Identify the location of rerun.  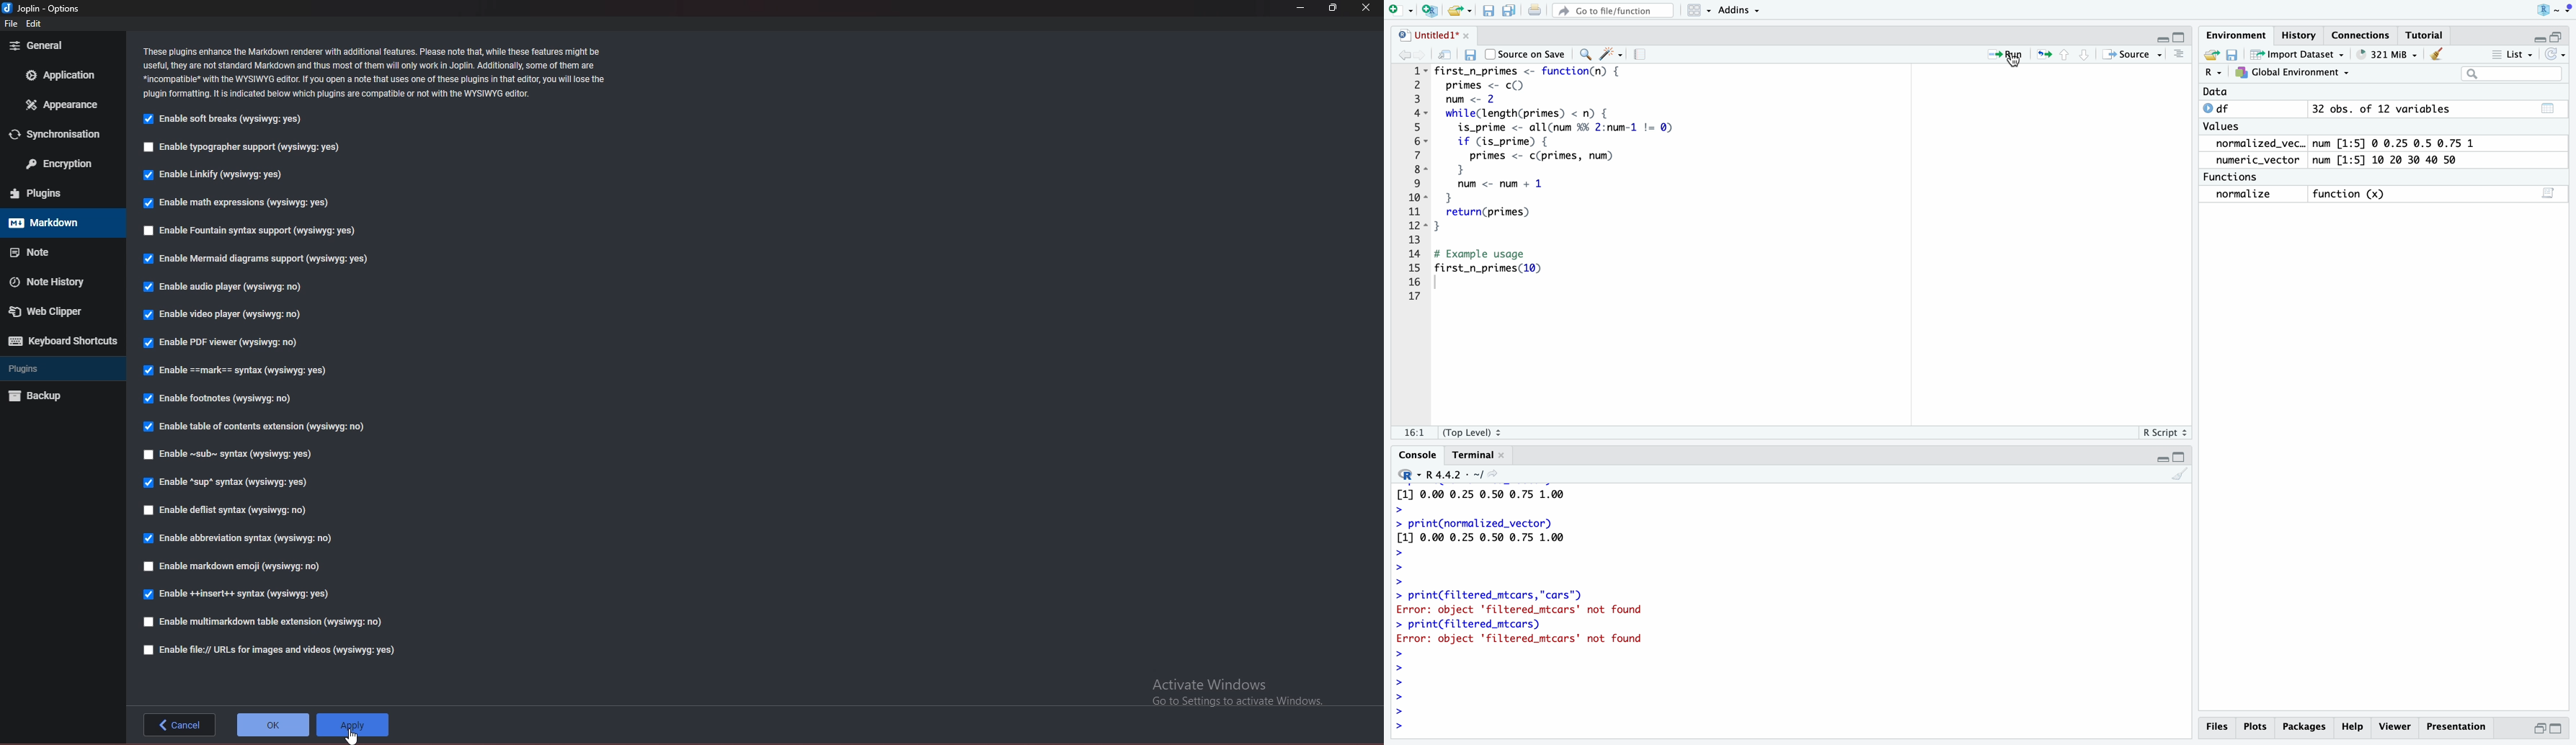
(2045, 55).